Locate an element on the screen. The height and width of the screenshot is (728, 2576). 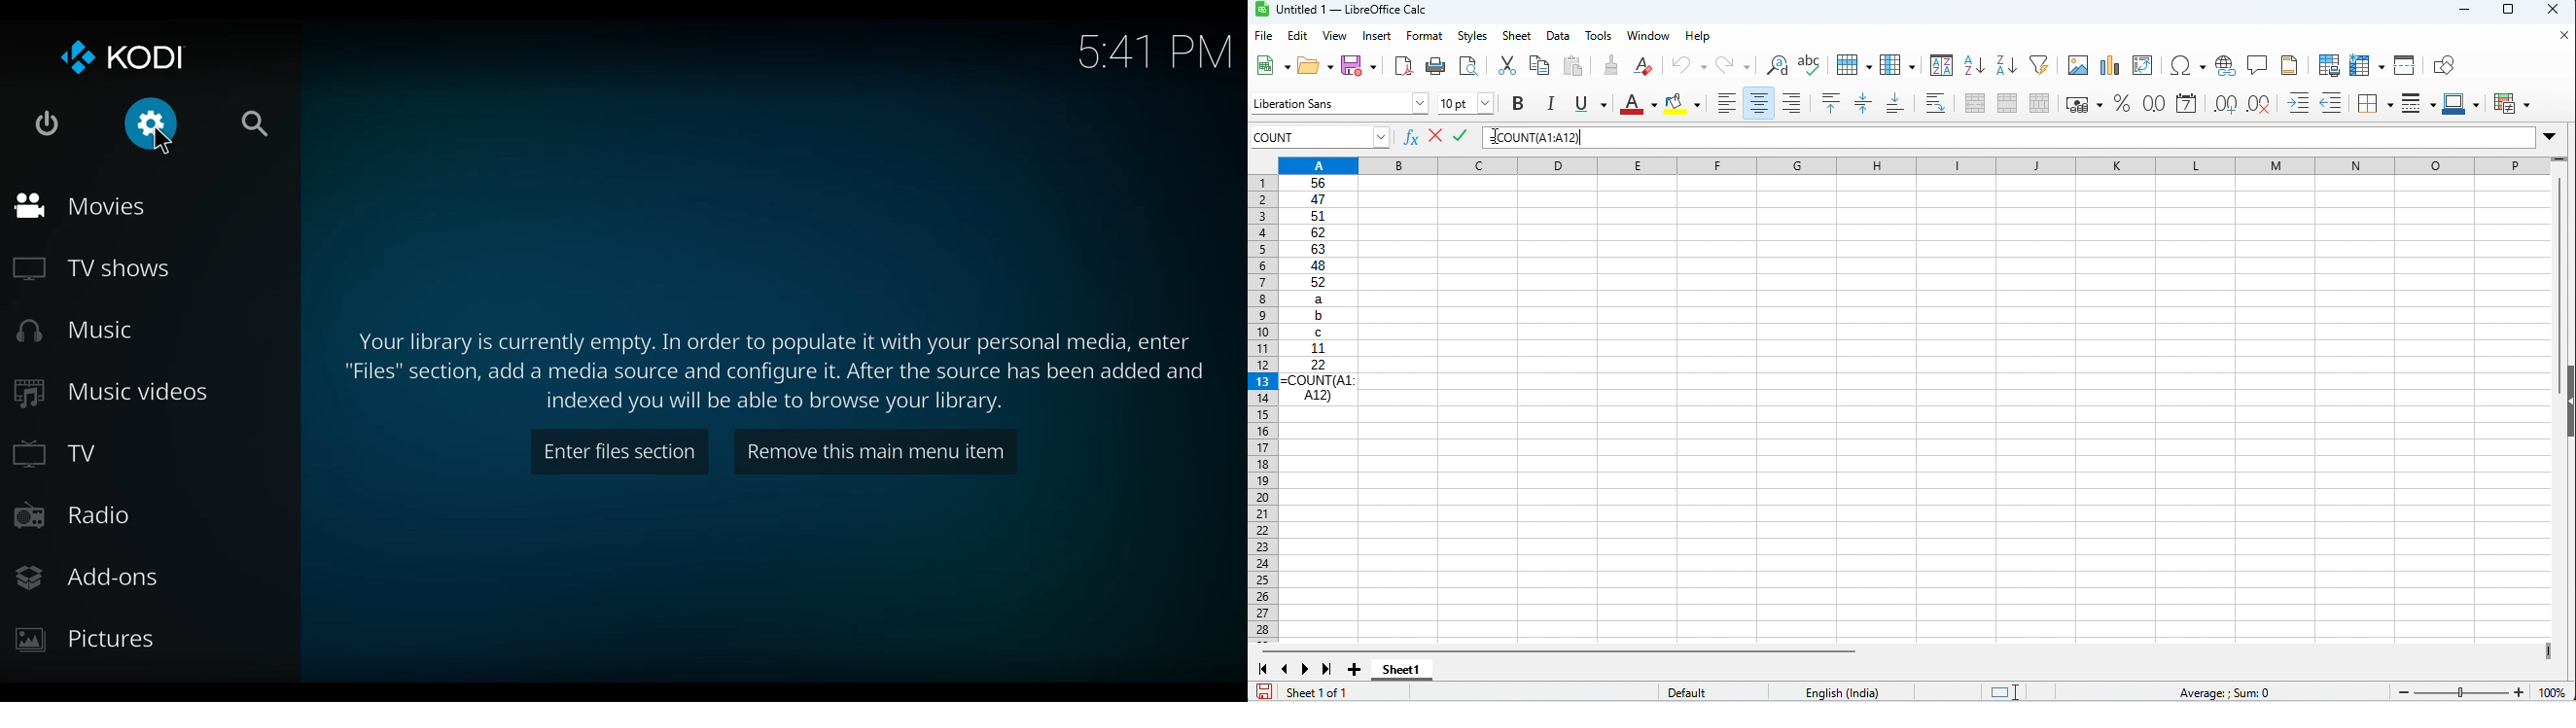
insert or edit pivot table is located at coordinates (2144, 65).